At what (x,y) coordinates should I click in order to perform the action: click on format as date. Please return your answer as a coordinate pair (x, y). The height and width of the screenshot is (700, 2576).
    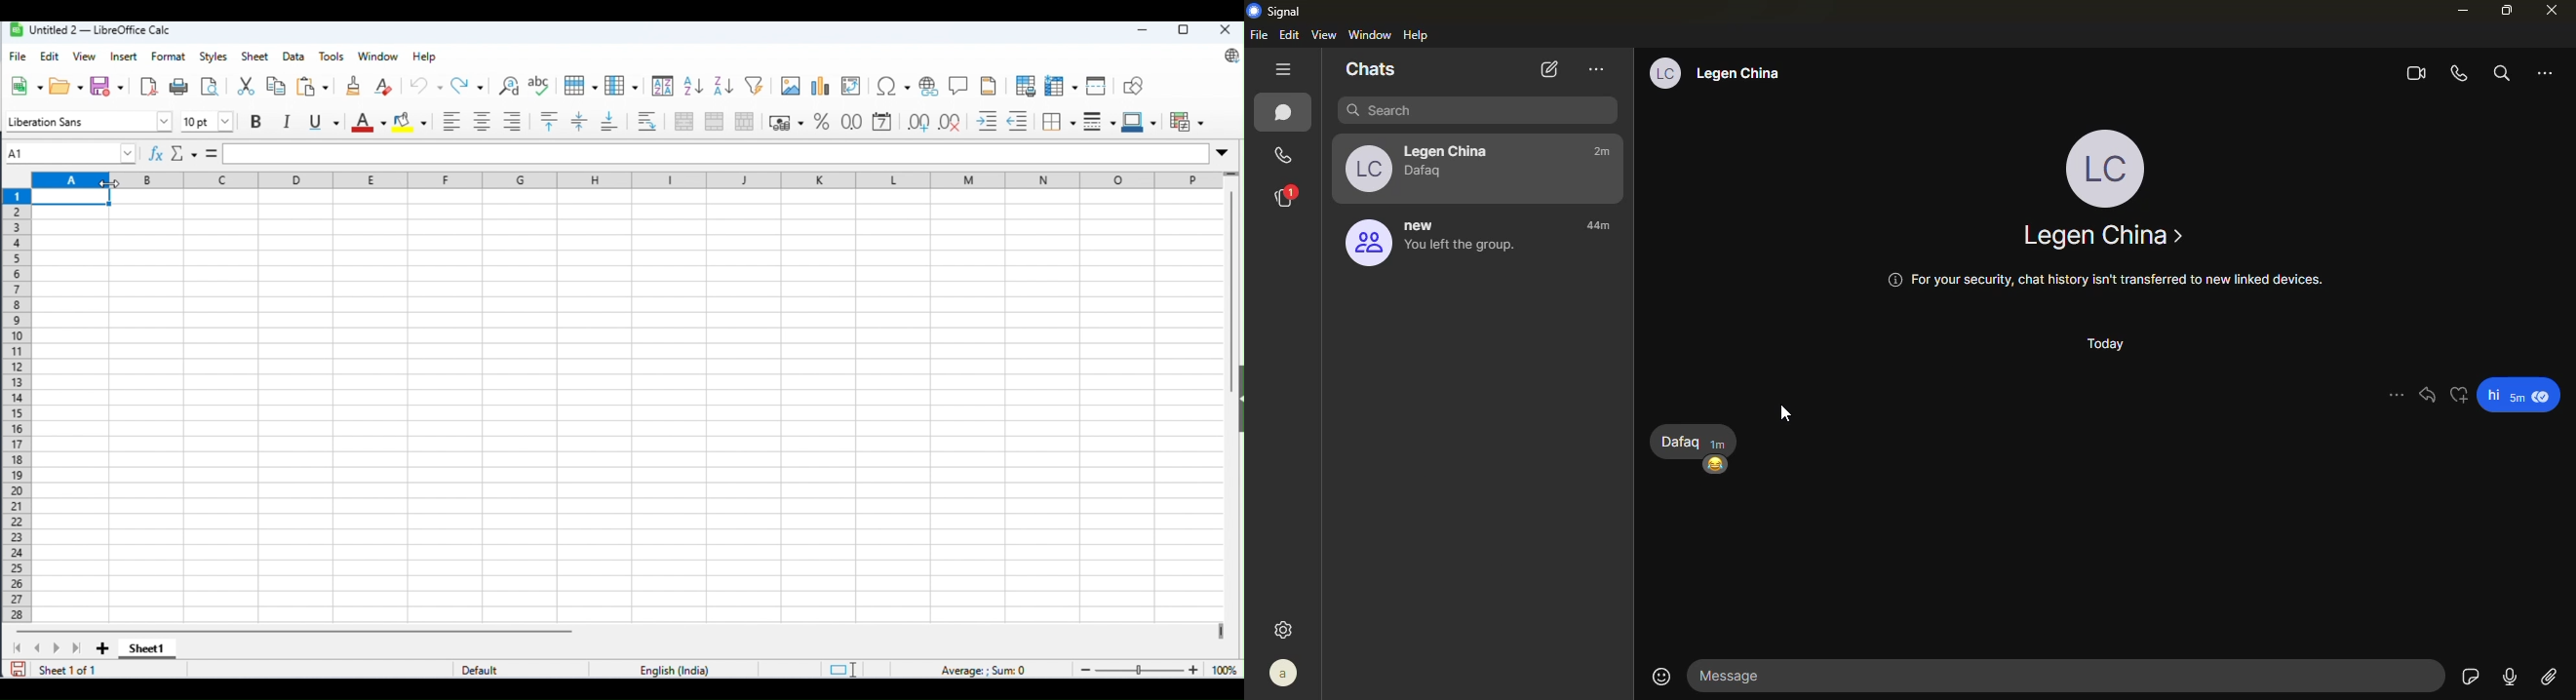
    Looking at the image, I should click on (884, 123).